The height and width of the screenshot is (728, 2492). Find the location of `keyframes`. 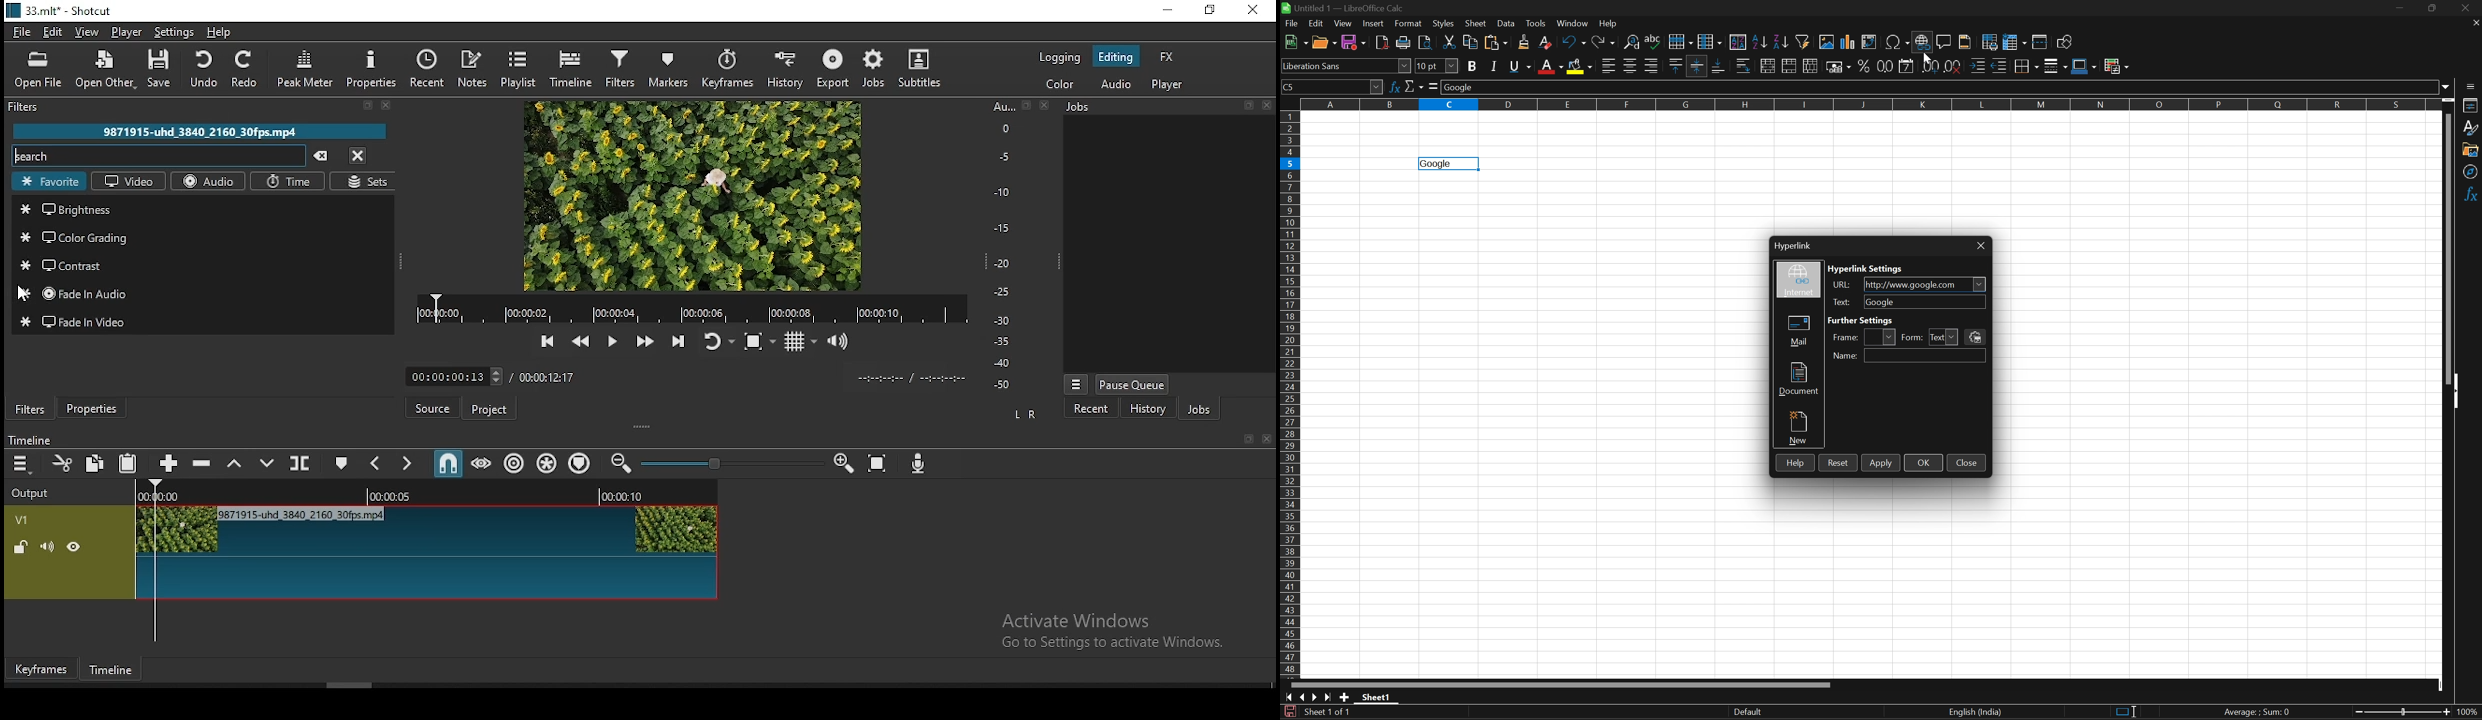

keyframes is located at coordinates (727, 68).